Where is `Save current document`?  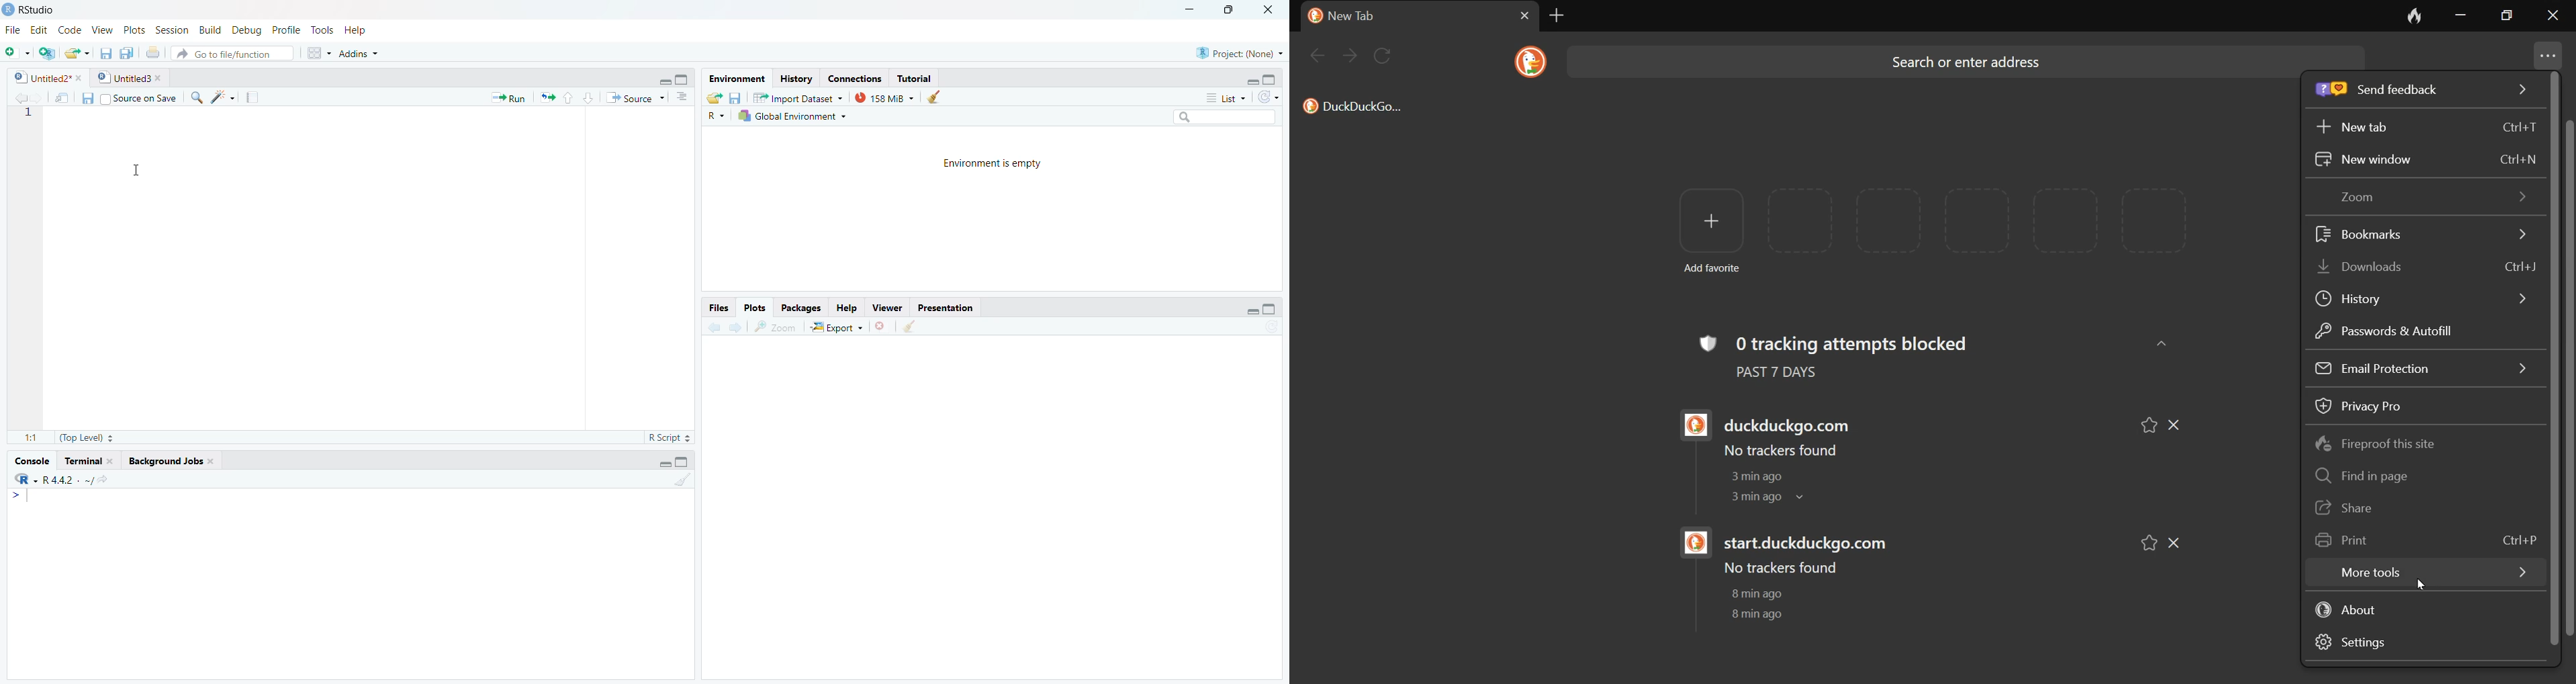 Save current document is located at coordinates (87, 97).